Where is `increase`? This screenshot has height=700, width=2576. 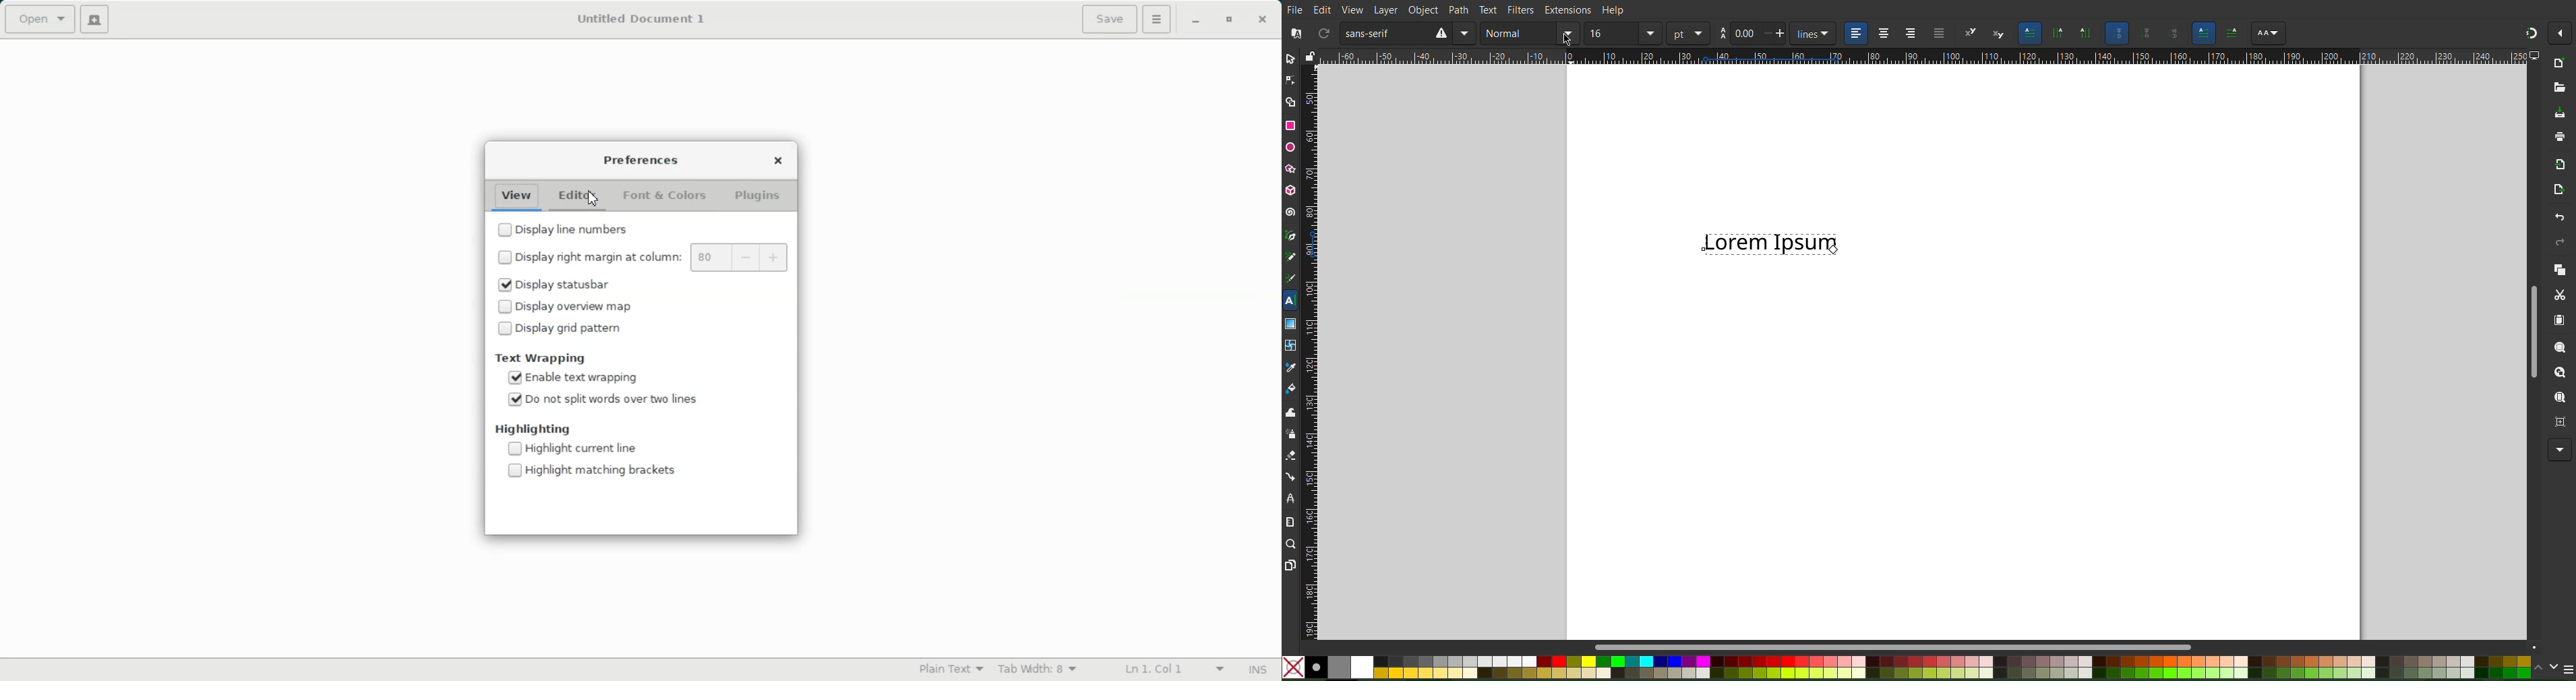 increase is located at coordinates (776, 258).